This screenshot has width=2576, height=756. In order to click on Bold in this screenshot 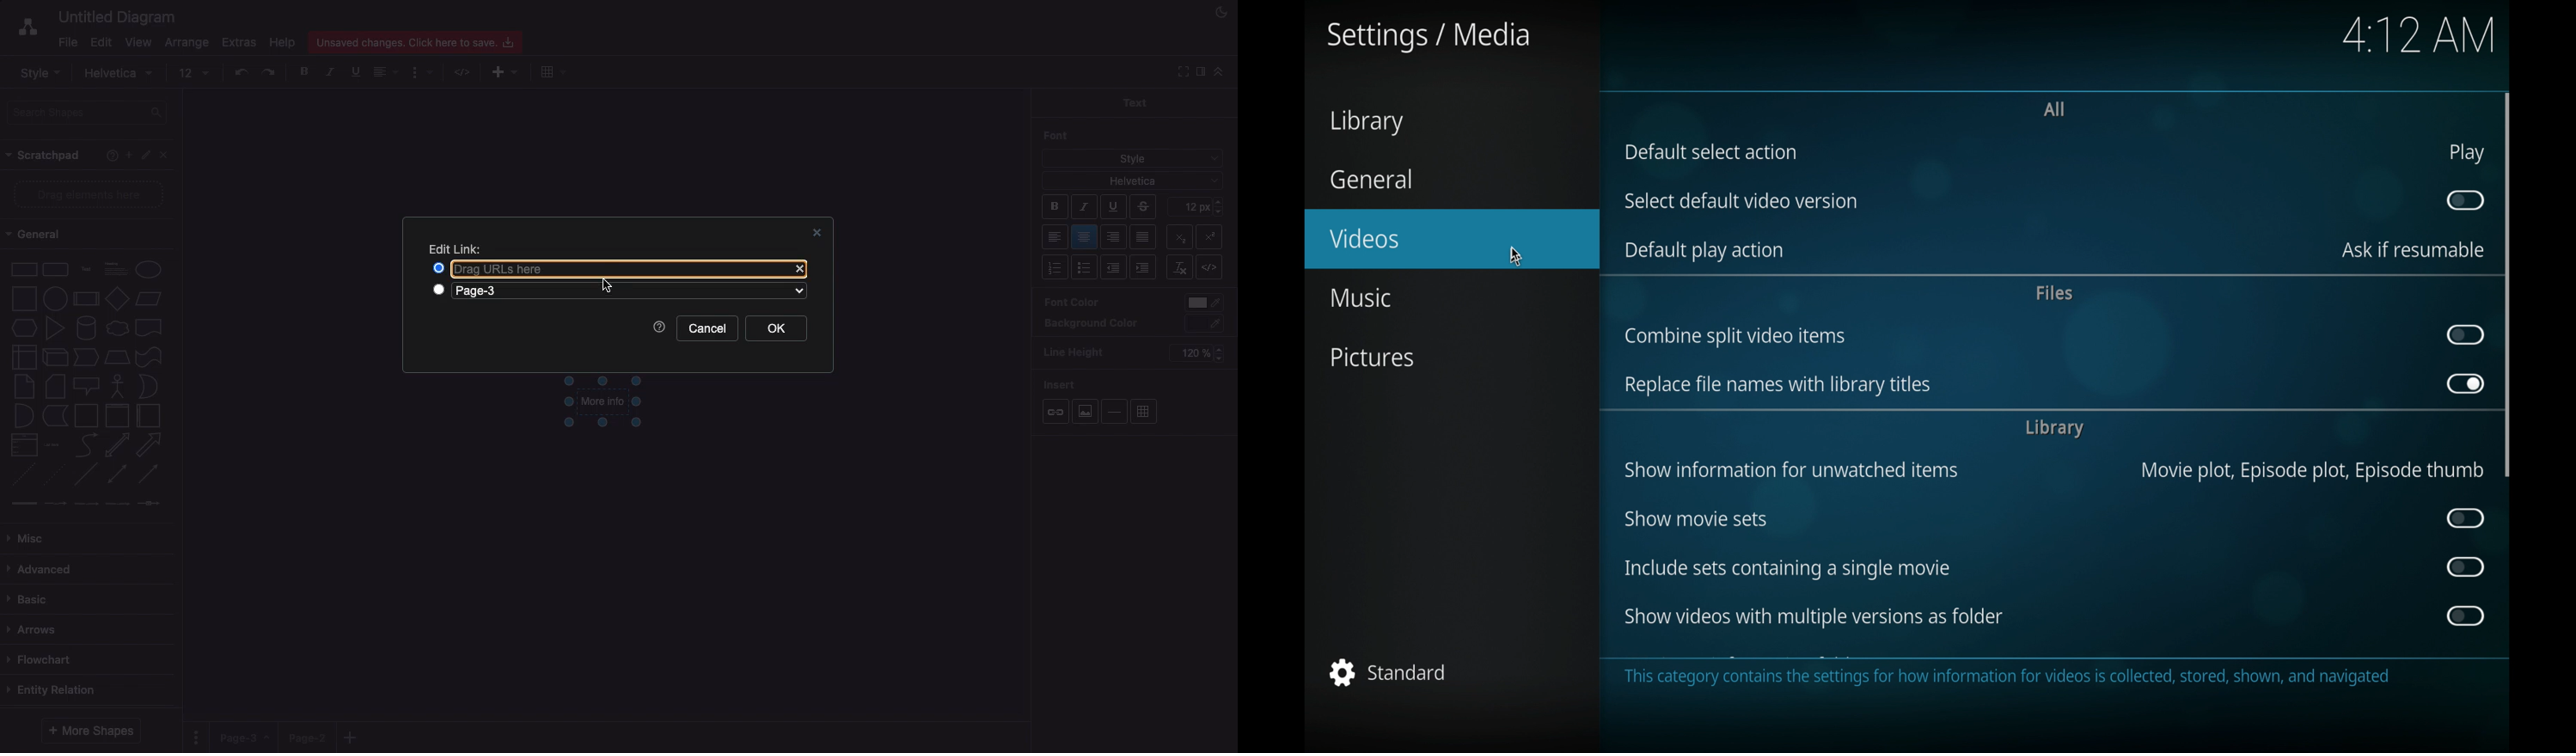, I will do `click(305, 70)`.